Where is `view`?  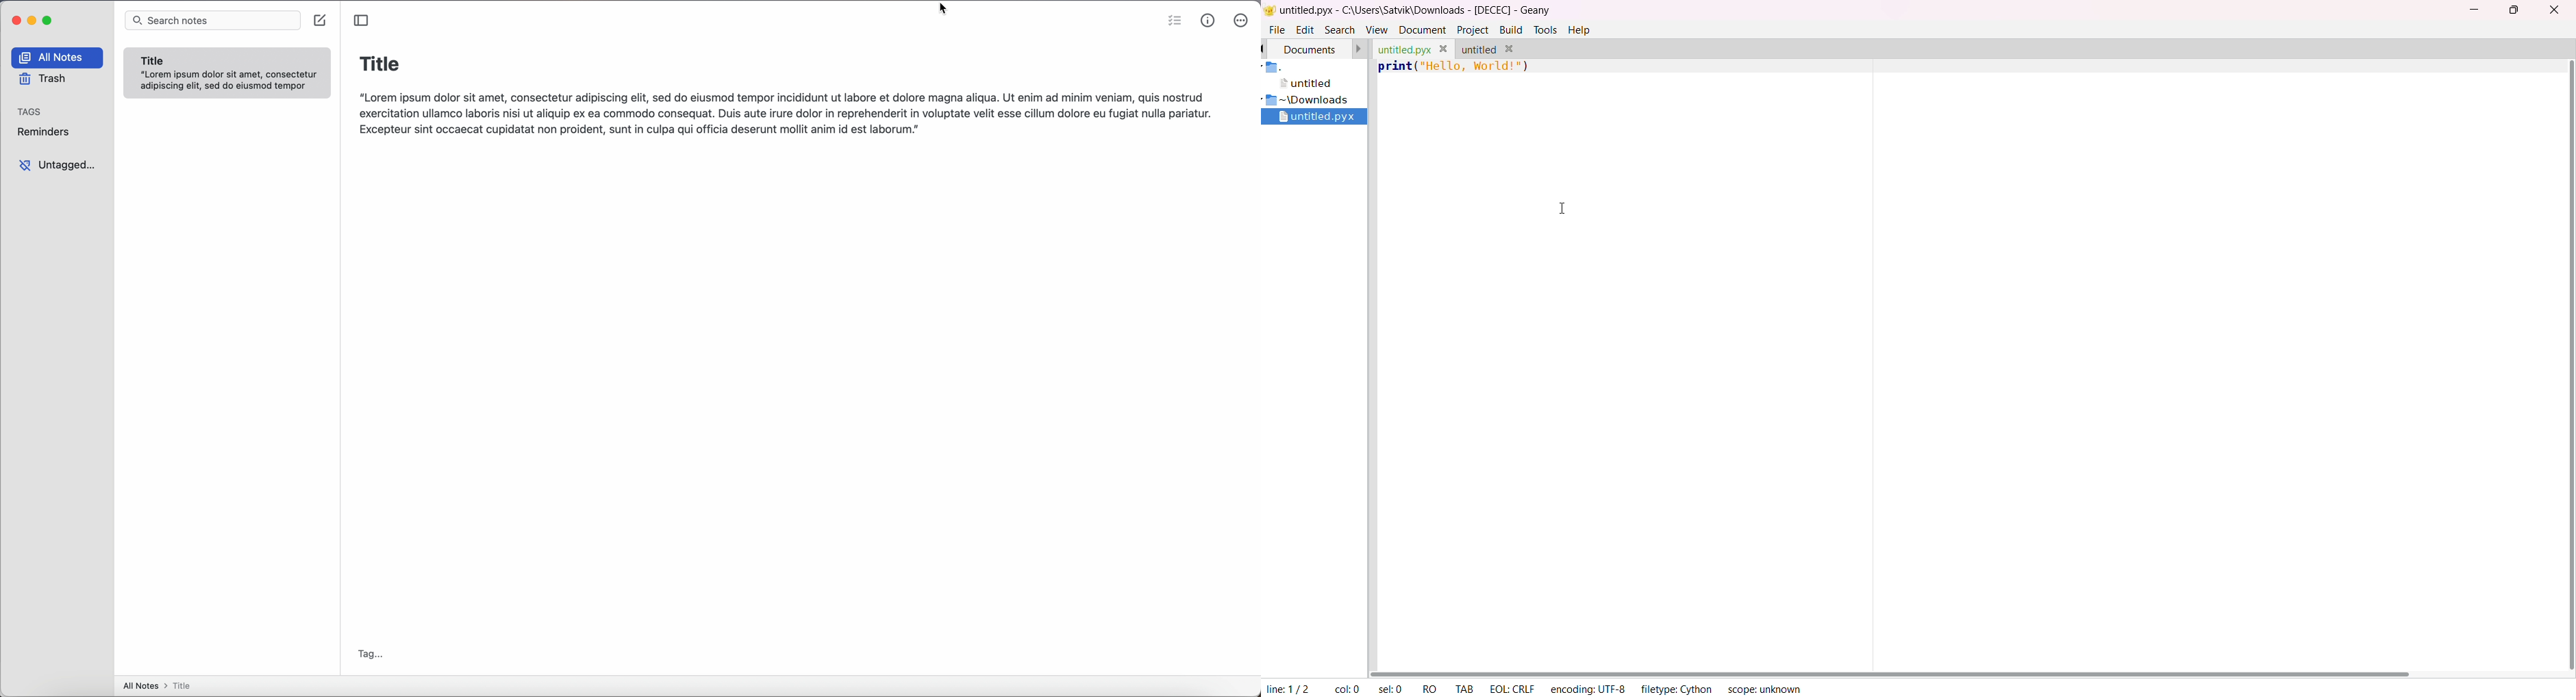
view is located at coordinates (1377, 29).